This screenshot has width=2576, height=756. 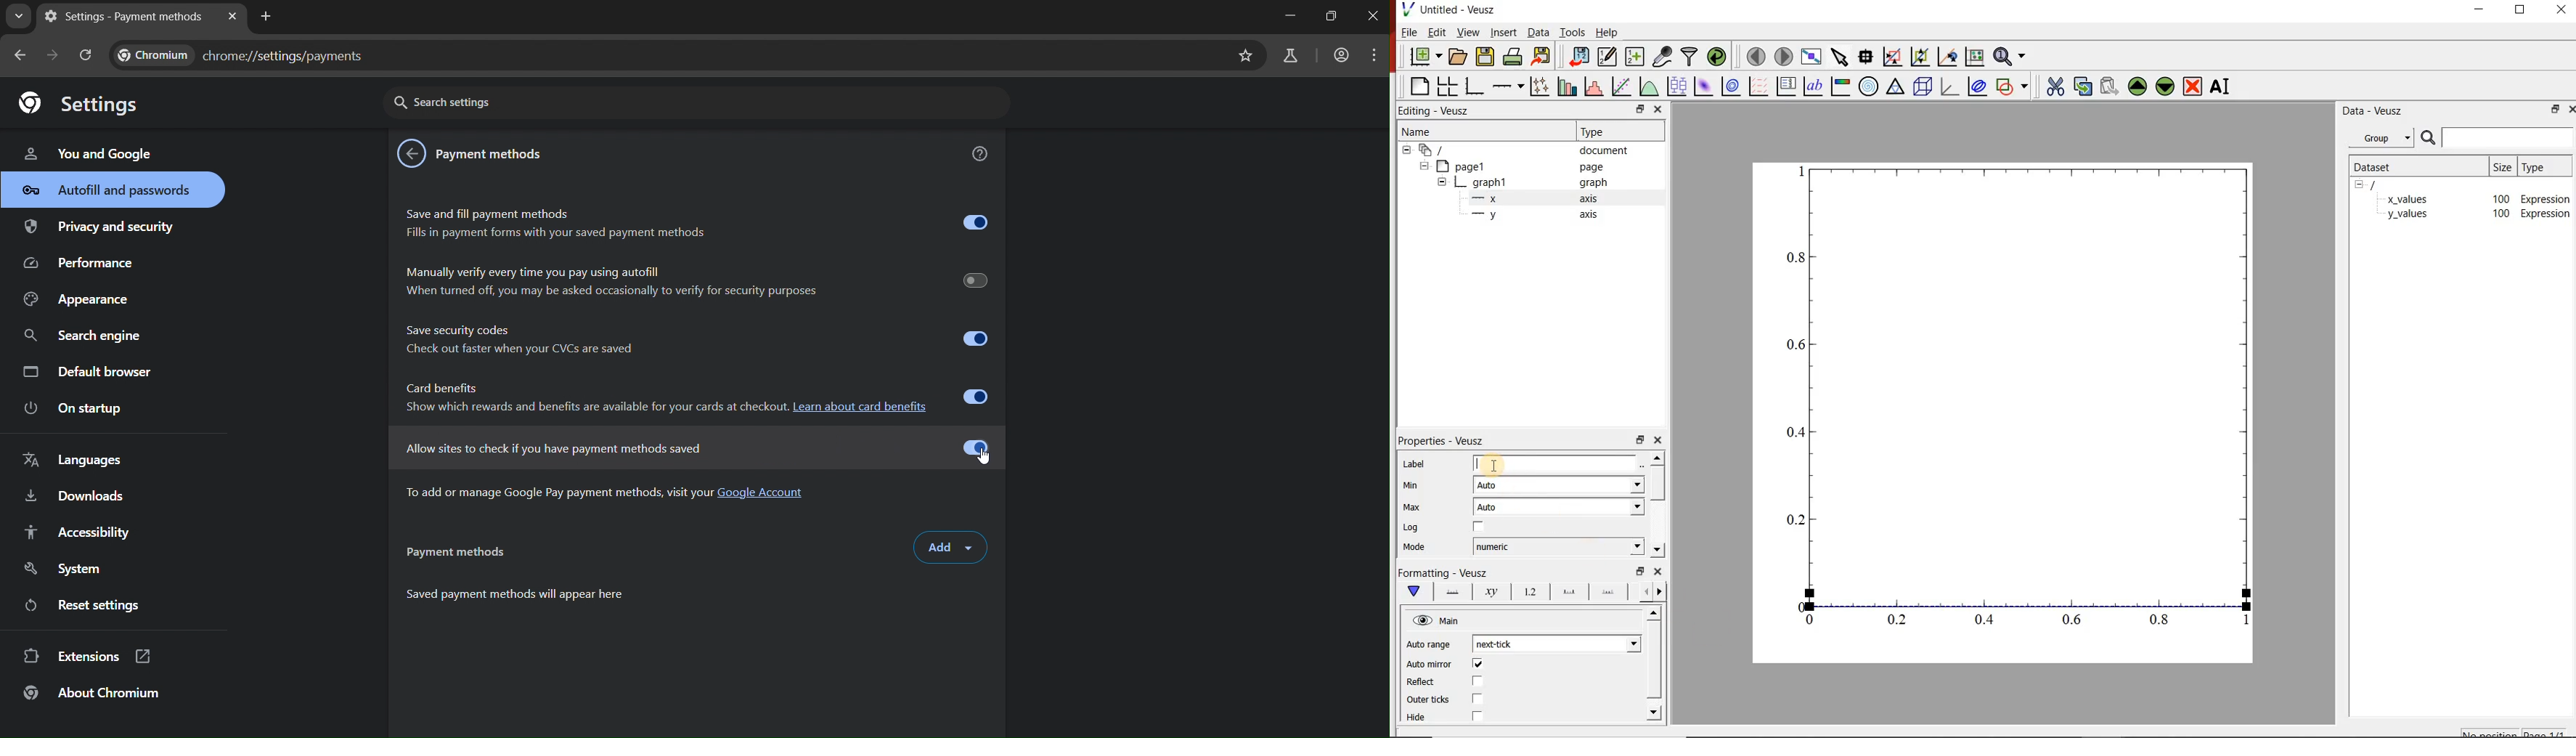 What do you see at coordinates (2165, 88) in the screenshot?
I see `move down the selected widget` at bounding box center [2165, 88].